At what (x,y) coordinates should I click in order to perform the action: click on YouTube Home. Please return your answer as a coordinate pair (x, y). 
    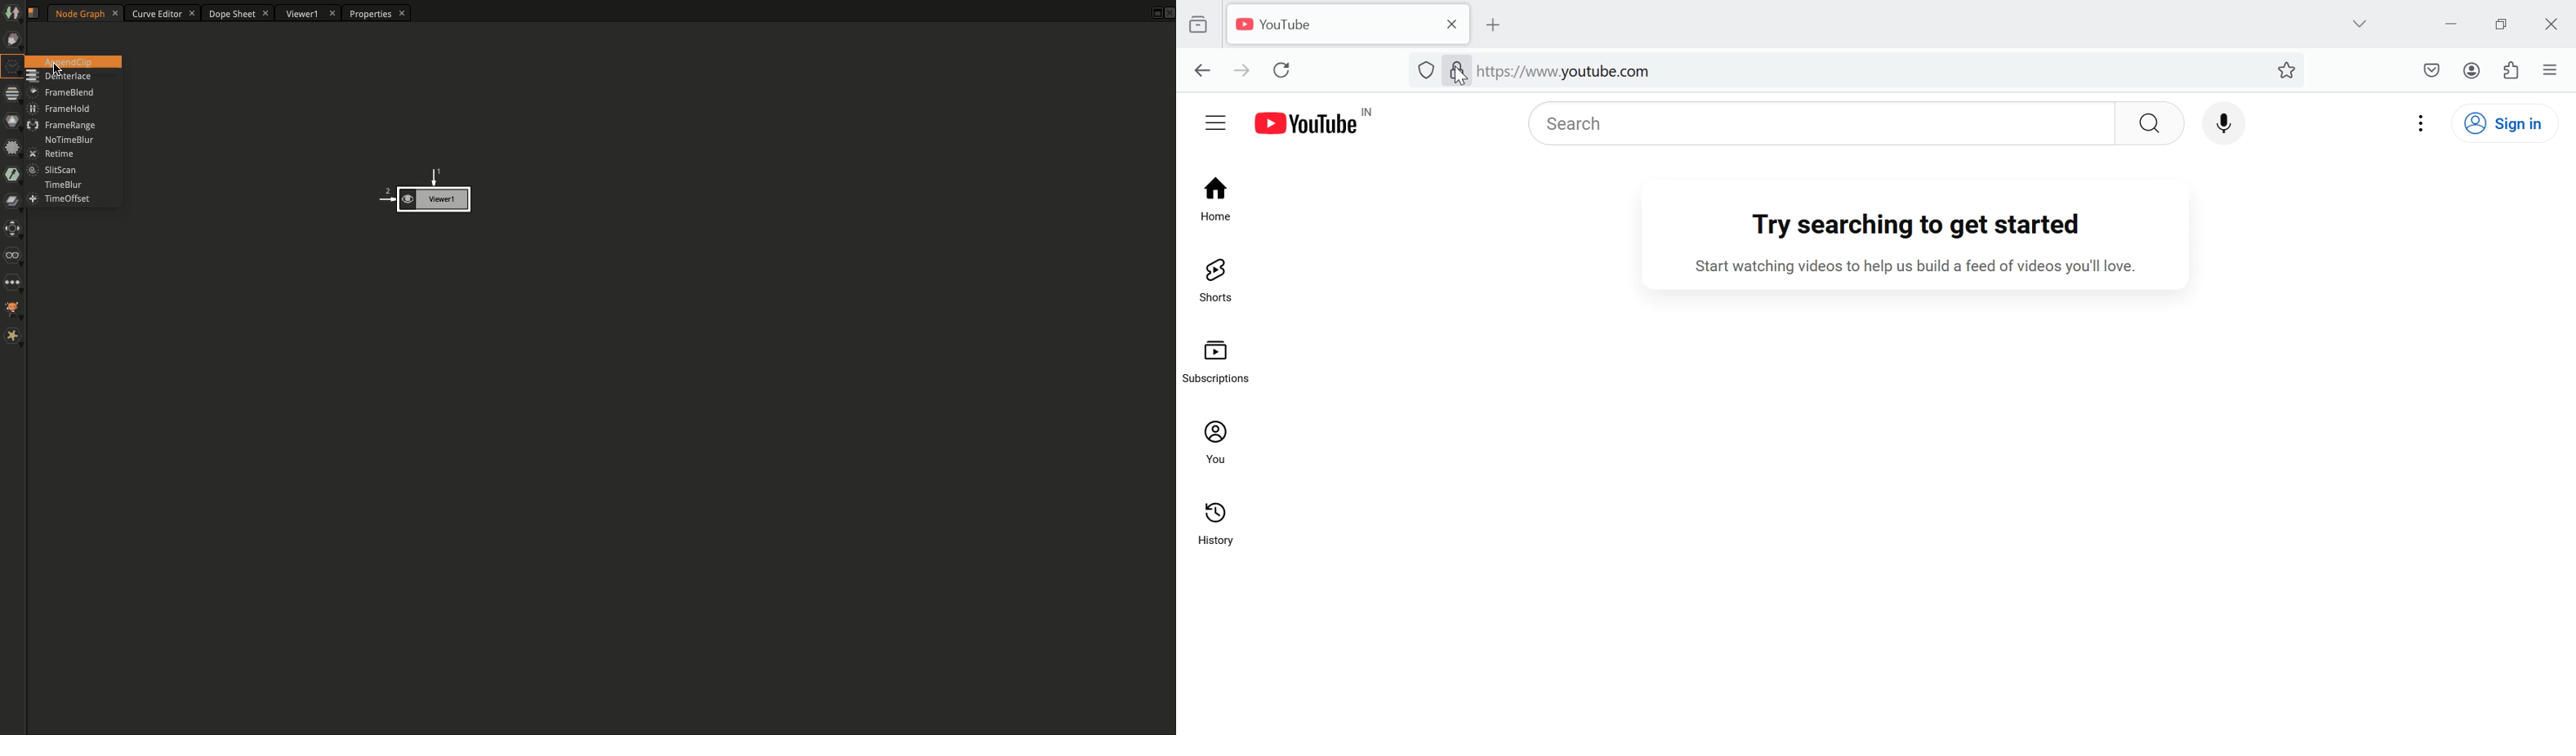
    Looking at the image, I should click on (1324, 122).